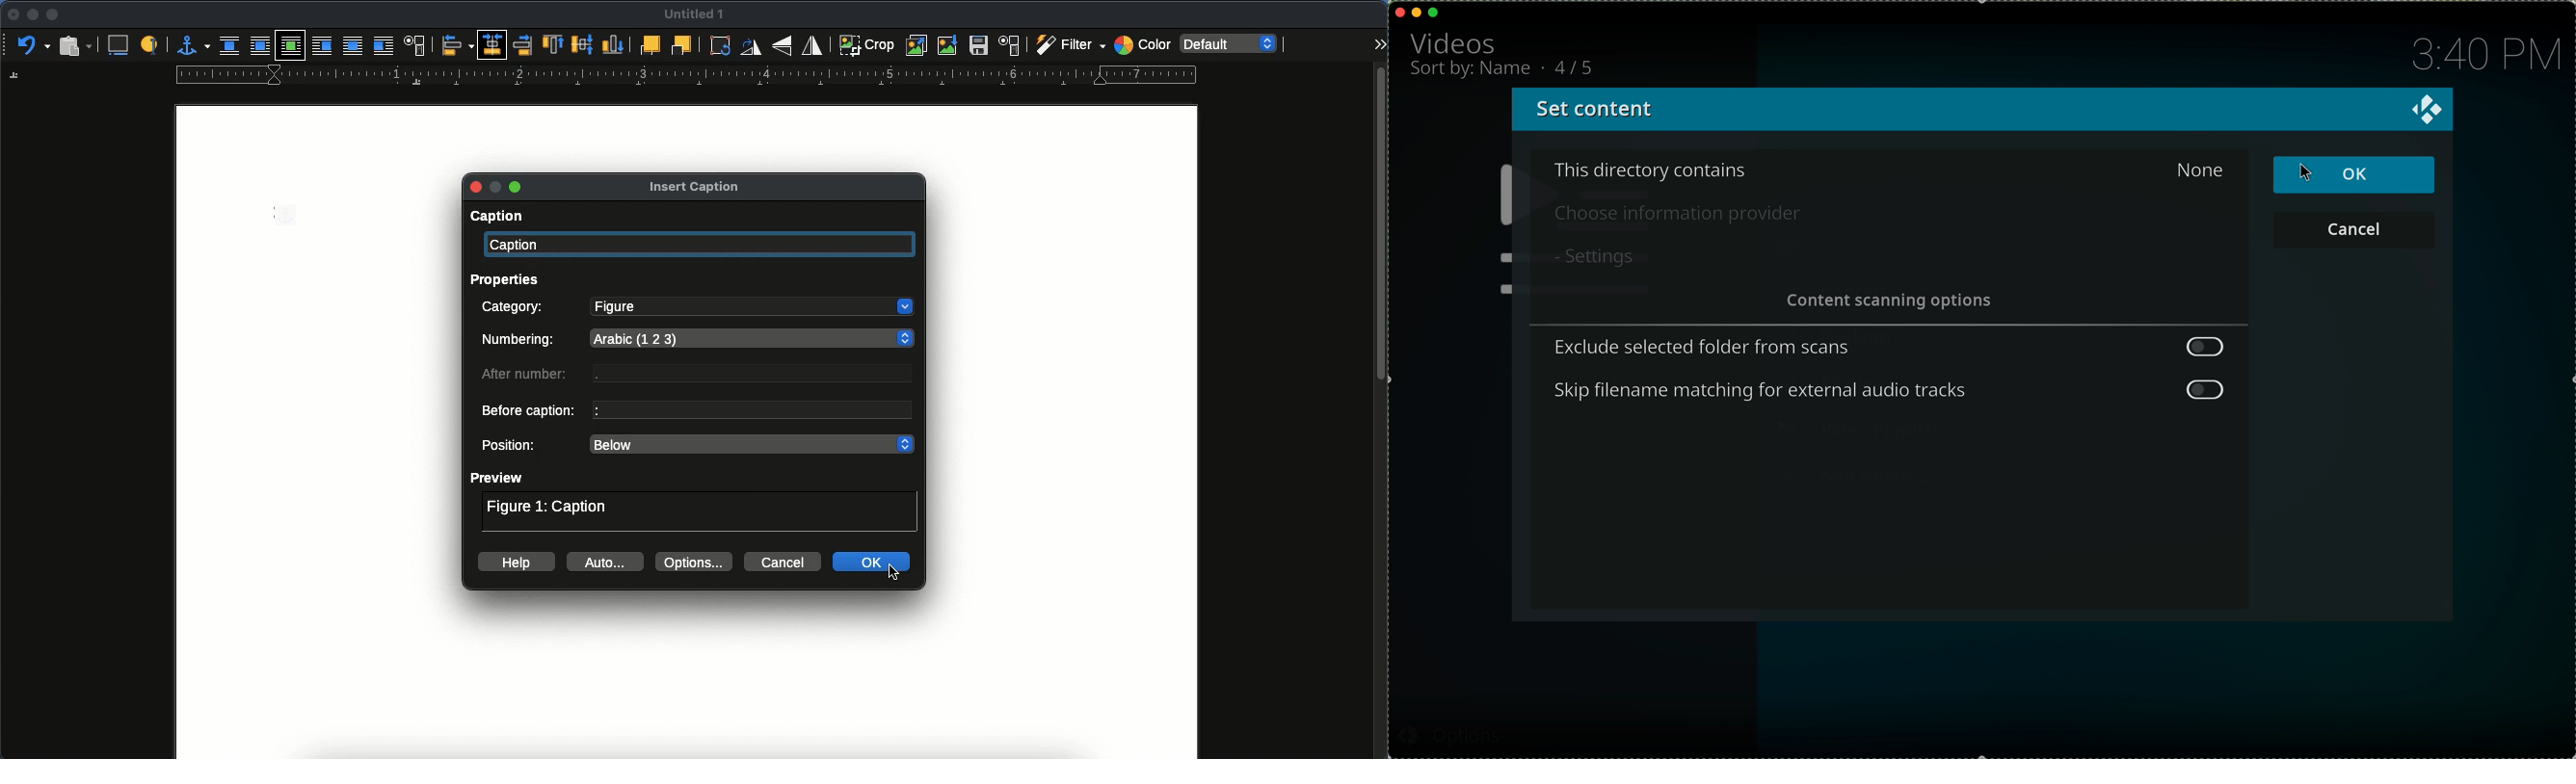 Image resolution: width=2576 pixels, height=784 pixels. I want to click on exclude selected folder from scans option, so click(1888, 346).